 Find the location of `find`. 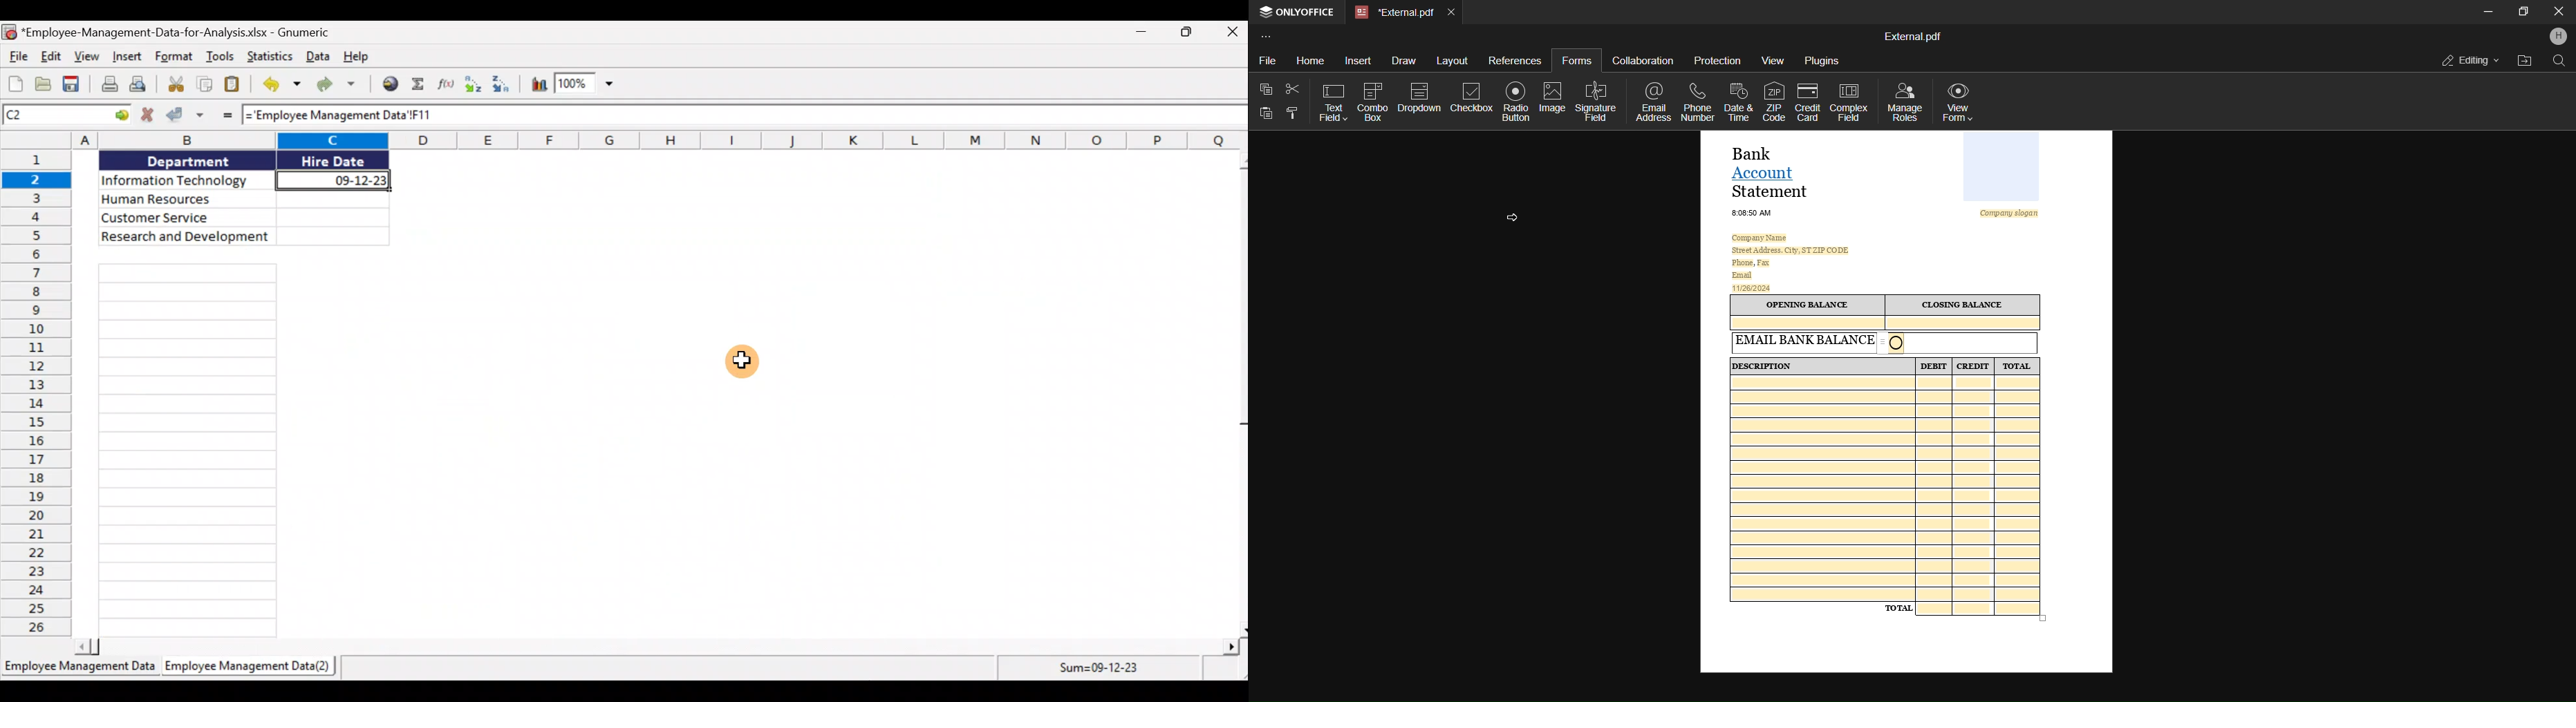

find is located at coordinates (2557, 63).